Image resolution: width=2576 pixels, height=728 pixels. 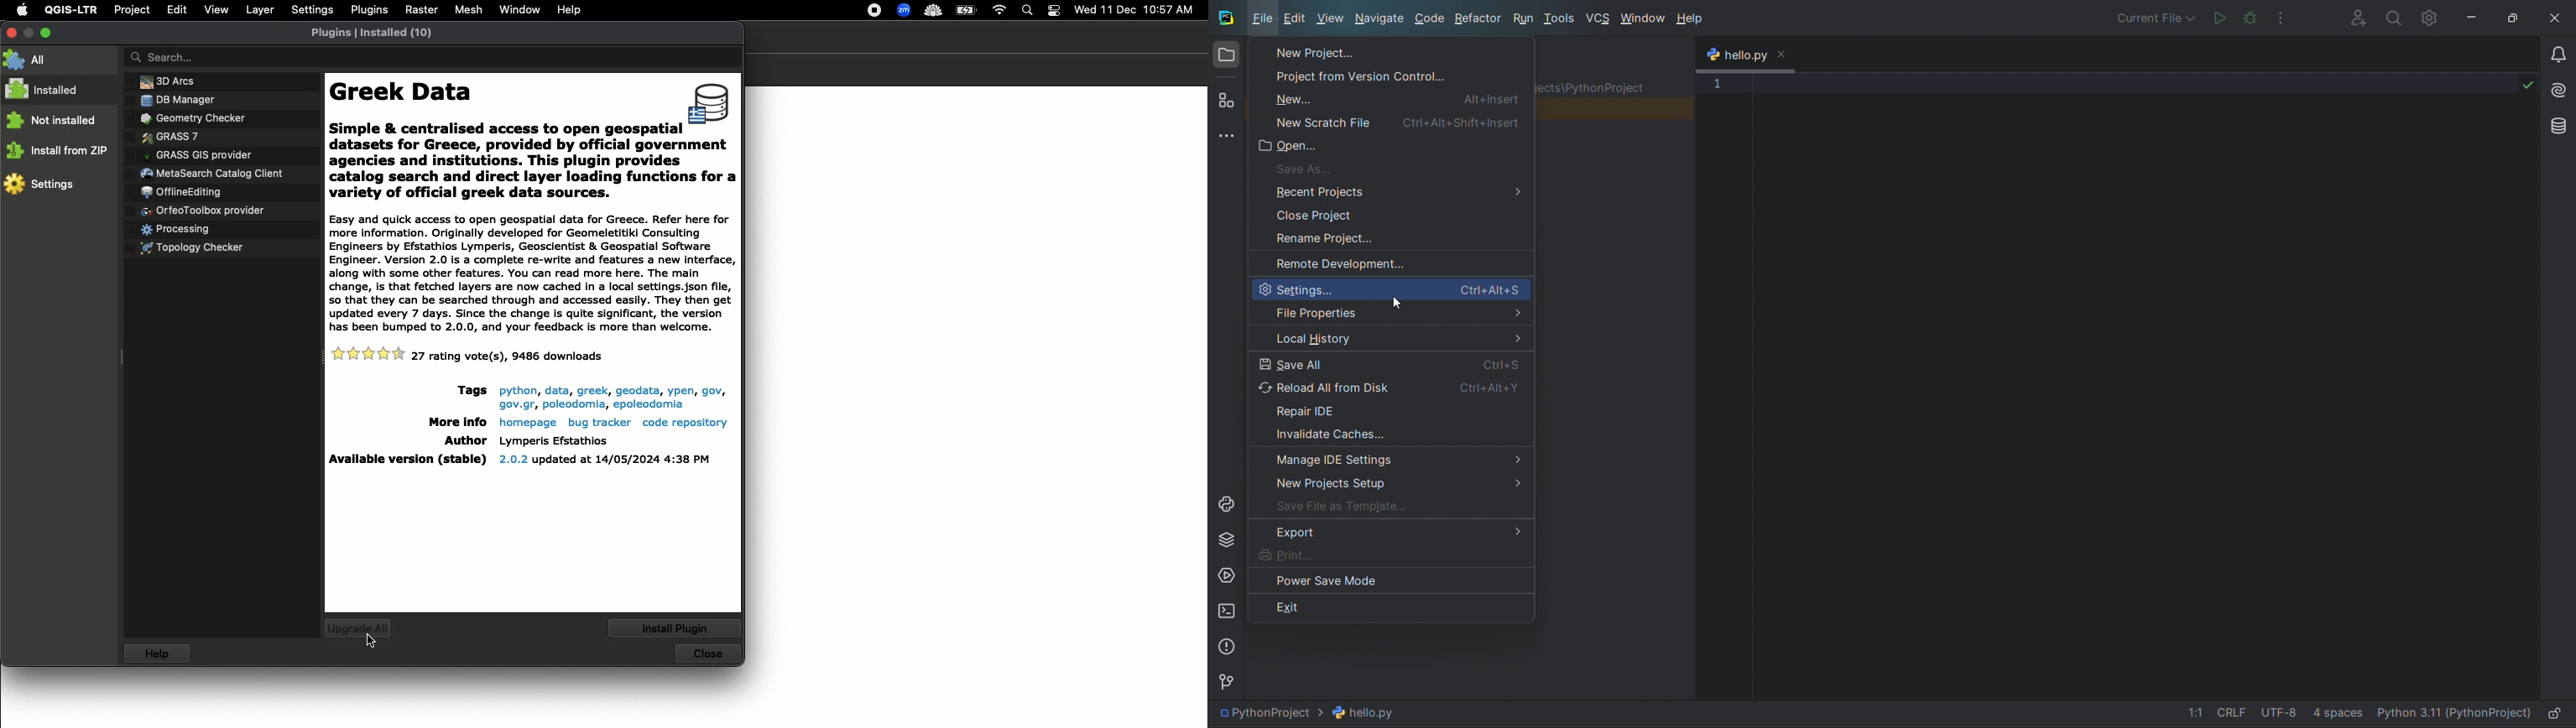 What do you see at coordinates (197, 250) in the screenshot?
I see `Topology checker` at bounding box center [197, 250].